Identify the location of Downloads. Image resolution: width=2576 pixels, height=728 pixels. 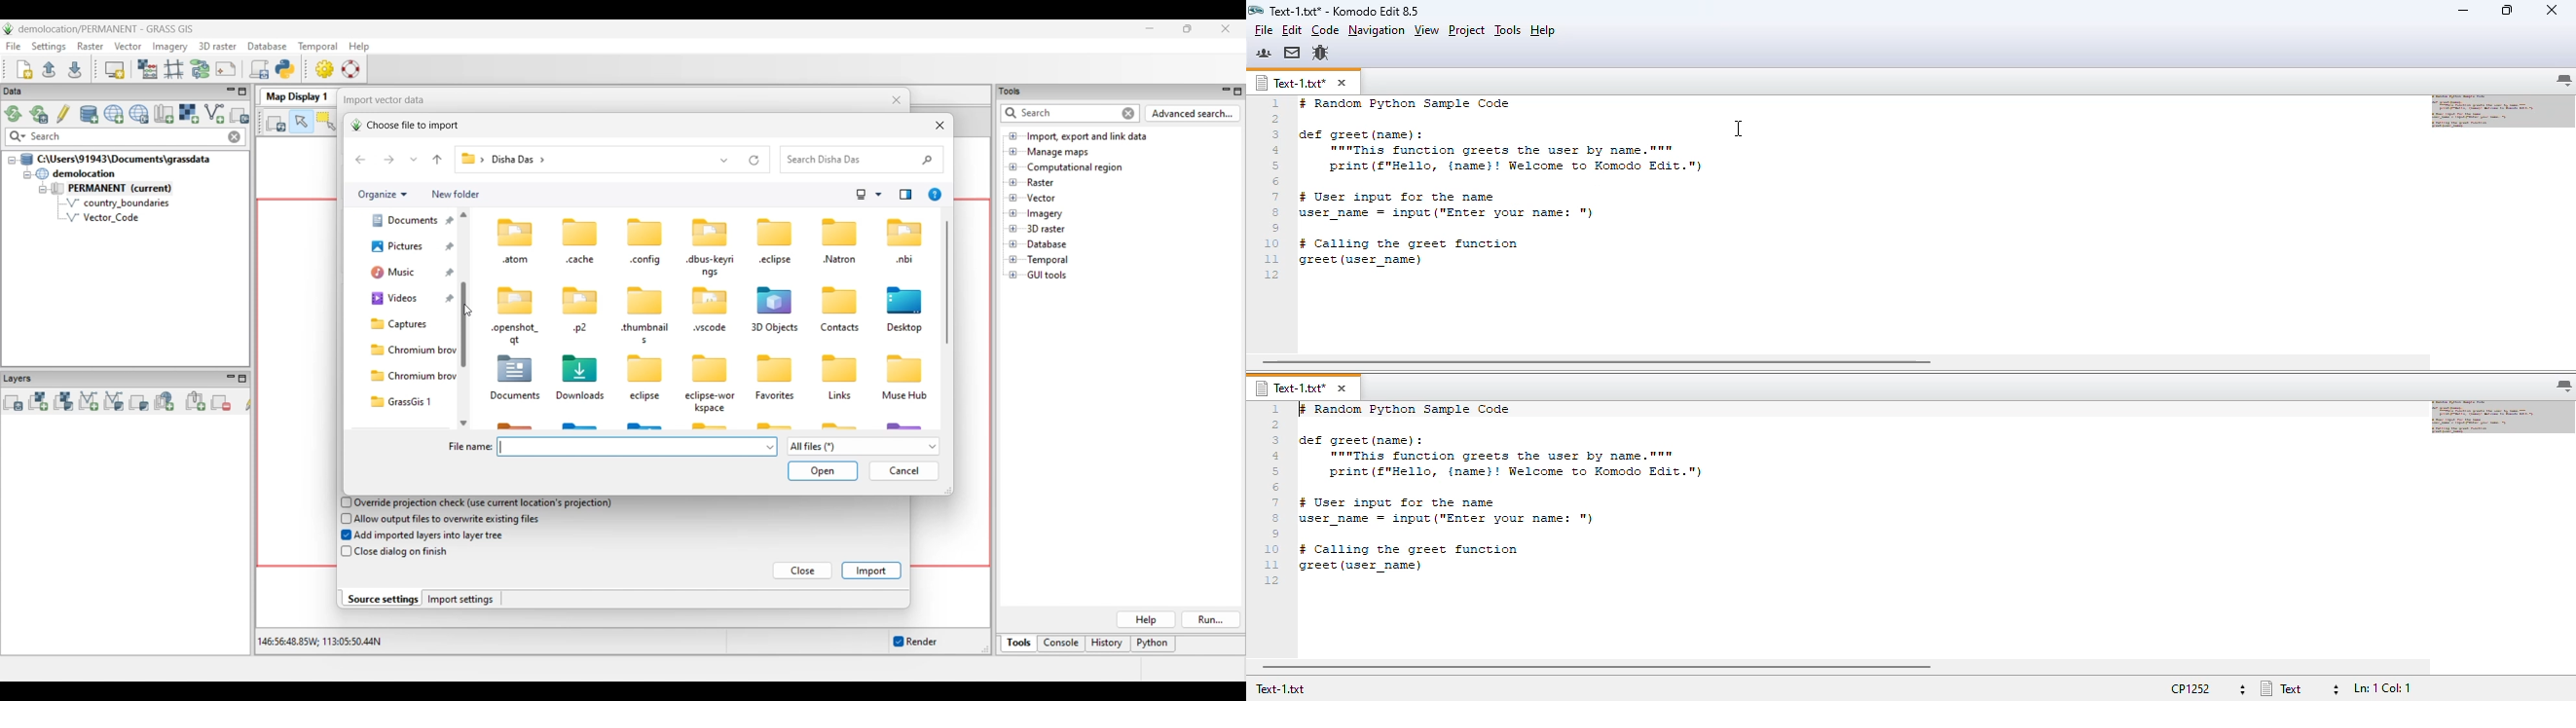
(582, 396).